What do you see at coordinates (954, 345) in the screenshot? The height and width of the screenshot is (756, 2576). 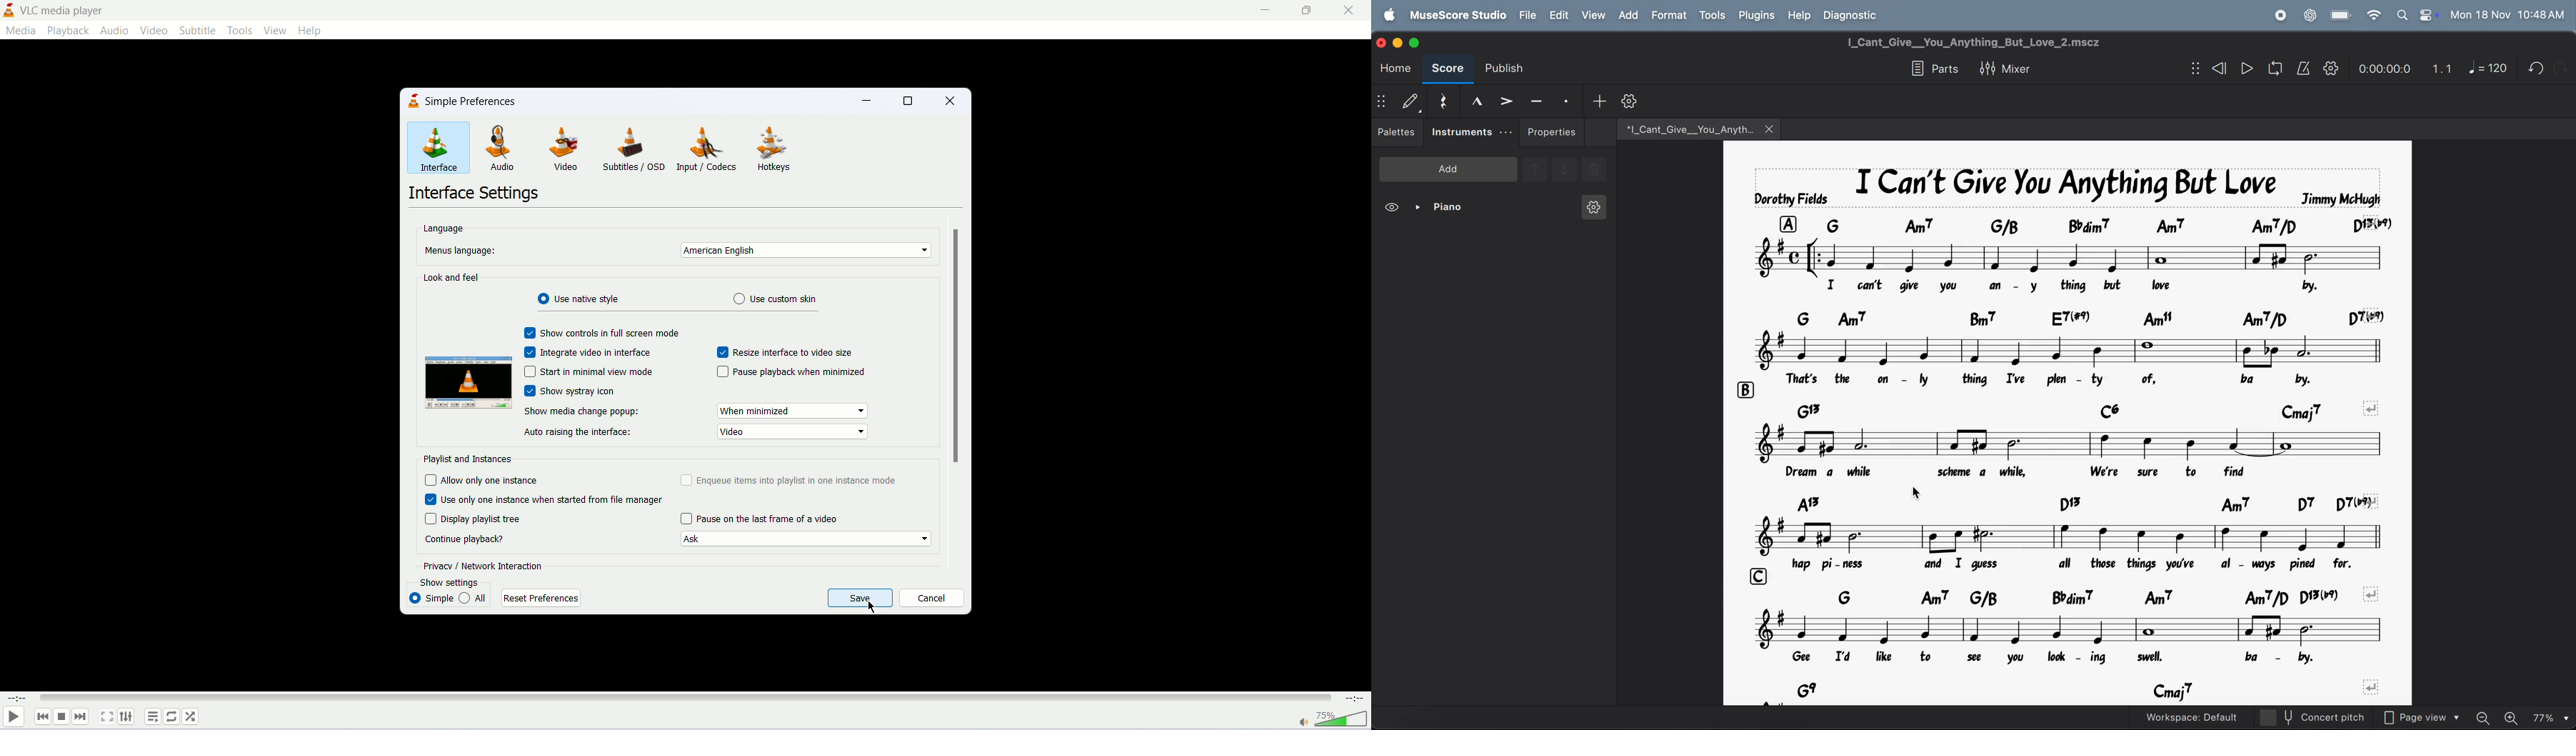 I see `scroll bar` at bounding box center [954, 345].